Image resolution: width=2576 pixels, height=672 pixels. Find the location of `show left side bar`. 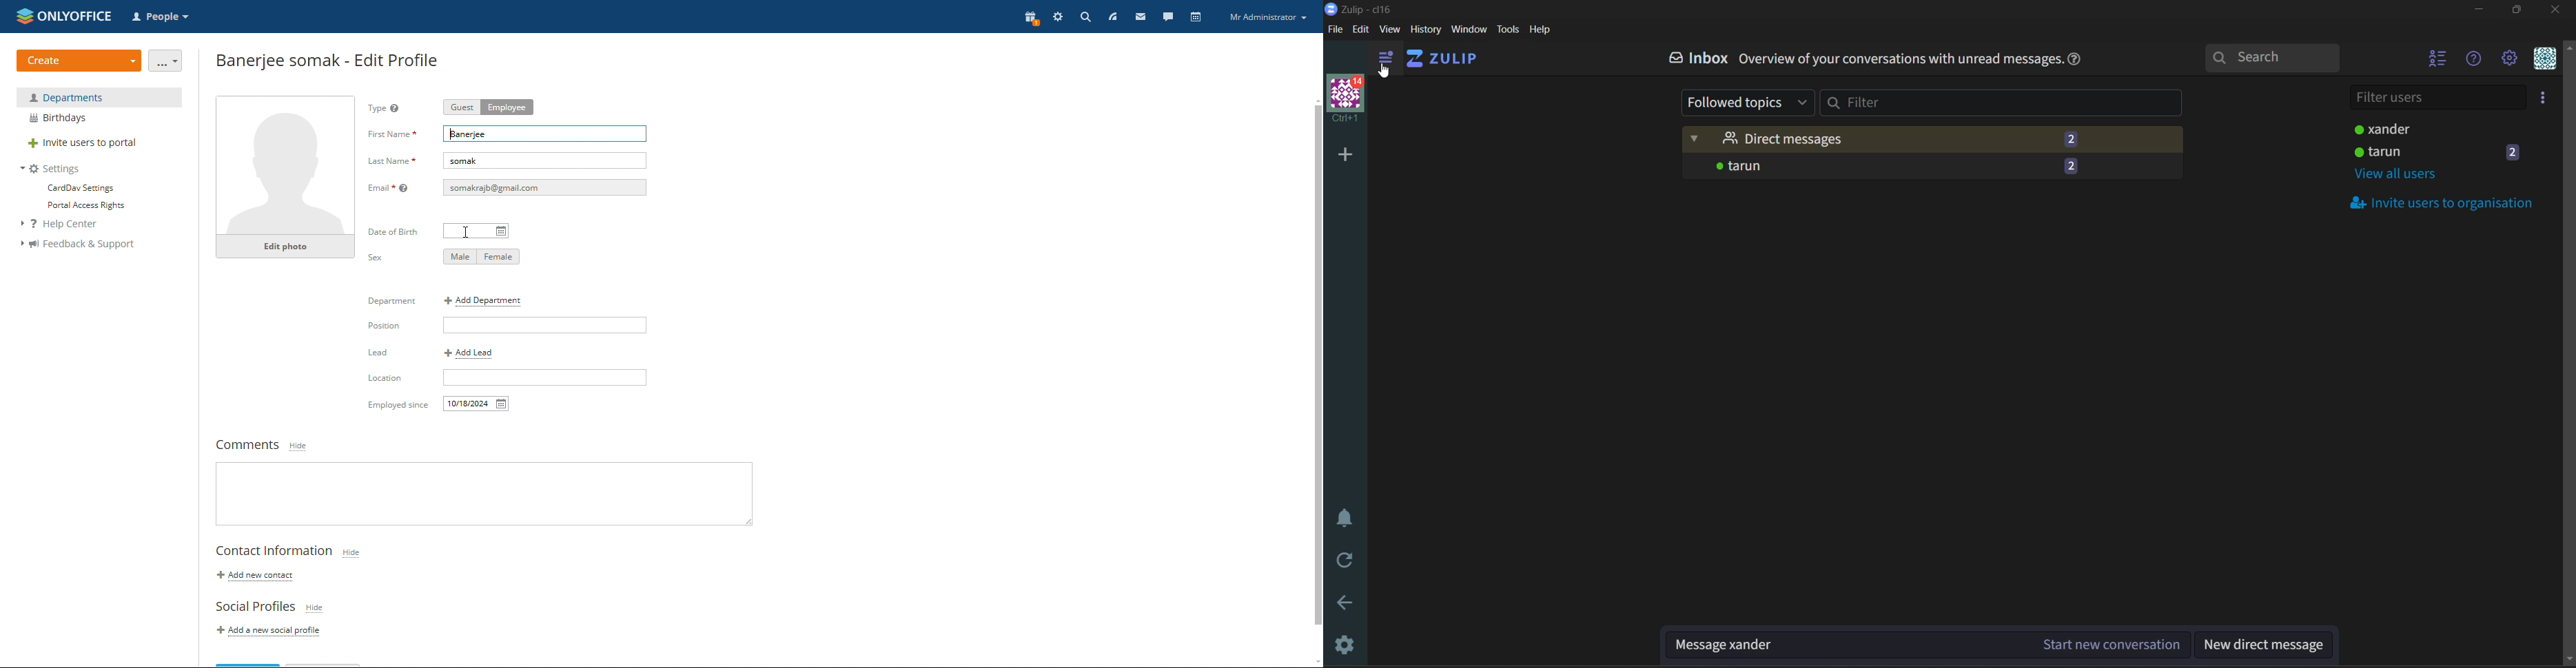

show left side bar is located at coordinates (1383, 60).